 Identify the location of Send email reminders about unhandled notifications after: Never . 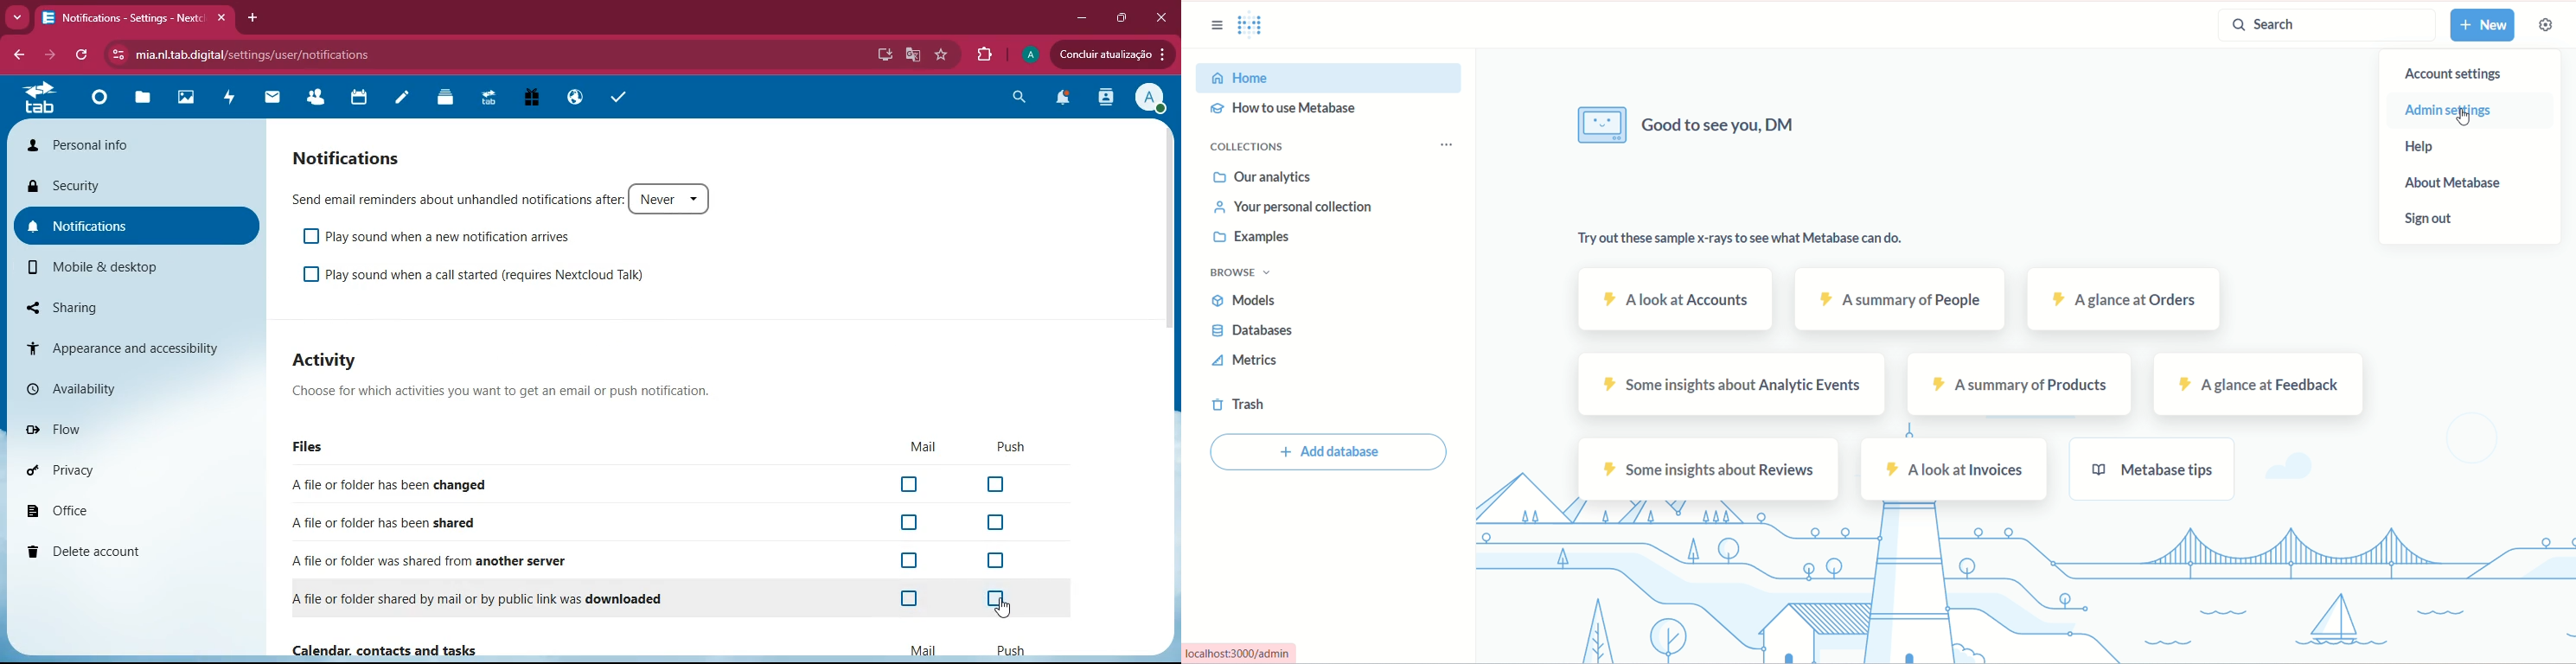
(501, 199).